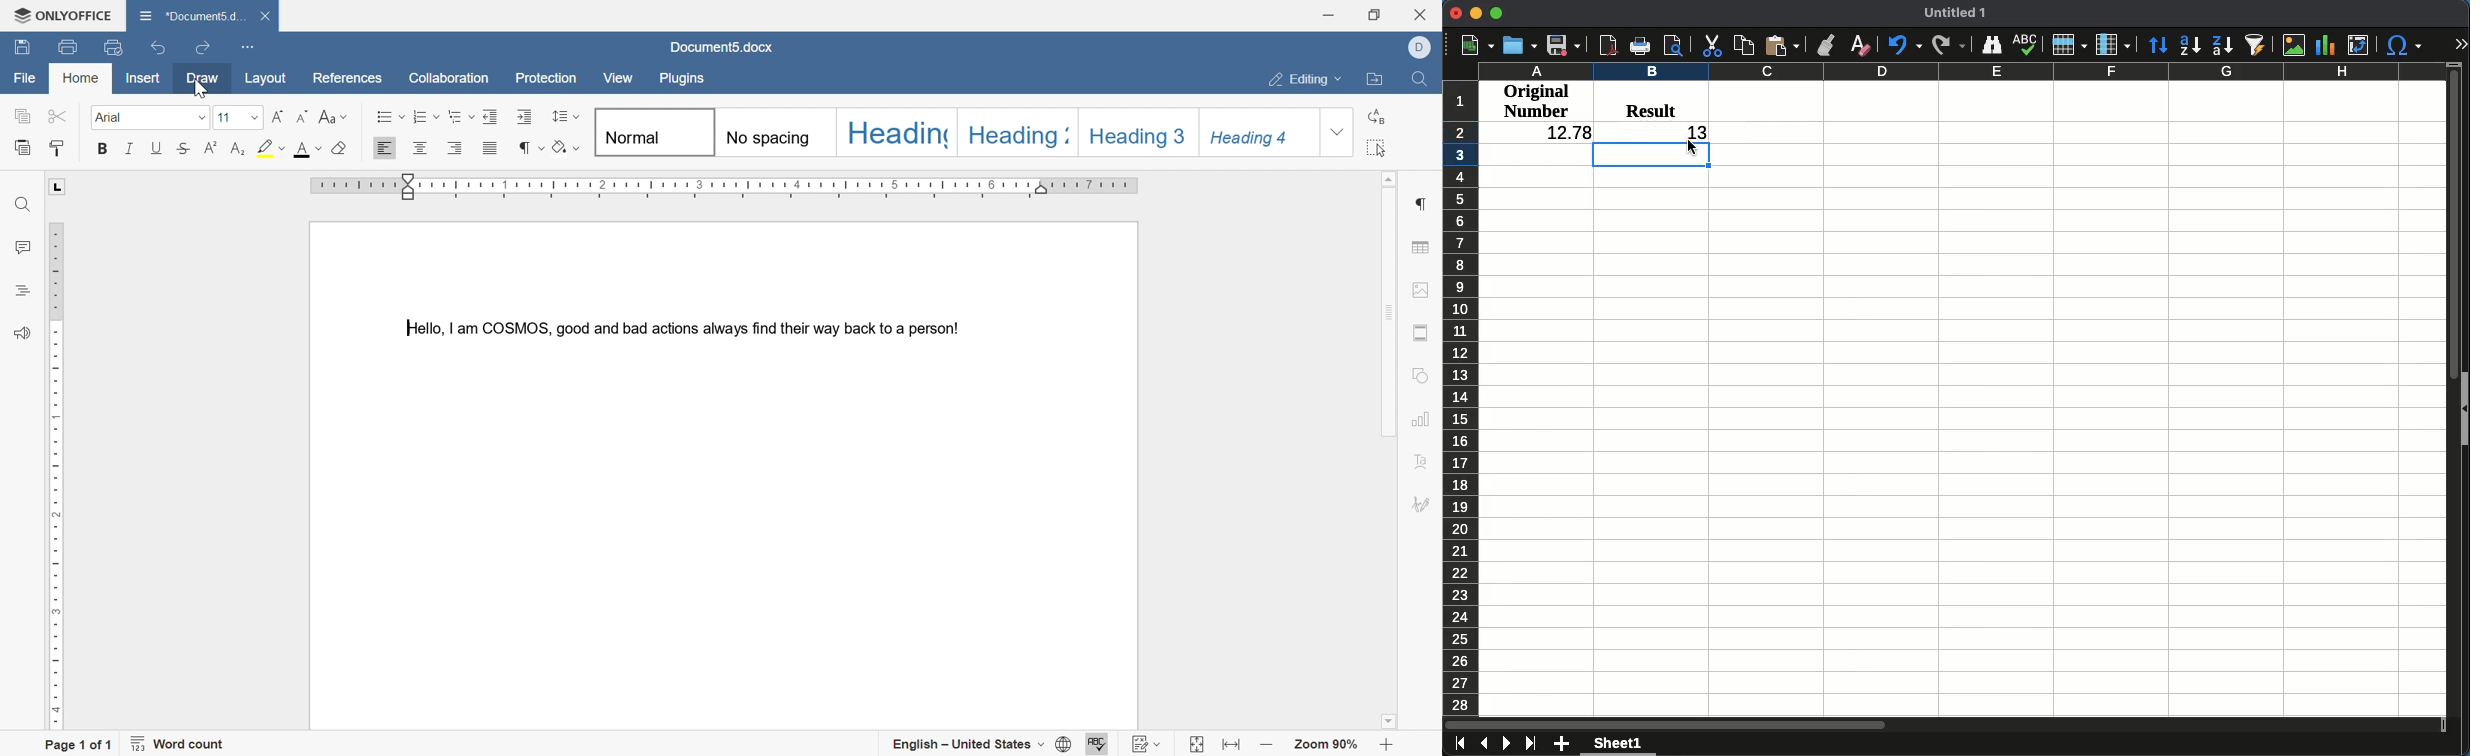 The image size is (2492, 756). I want to click on paragraph settings, so click(1425, 204).